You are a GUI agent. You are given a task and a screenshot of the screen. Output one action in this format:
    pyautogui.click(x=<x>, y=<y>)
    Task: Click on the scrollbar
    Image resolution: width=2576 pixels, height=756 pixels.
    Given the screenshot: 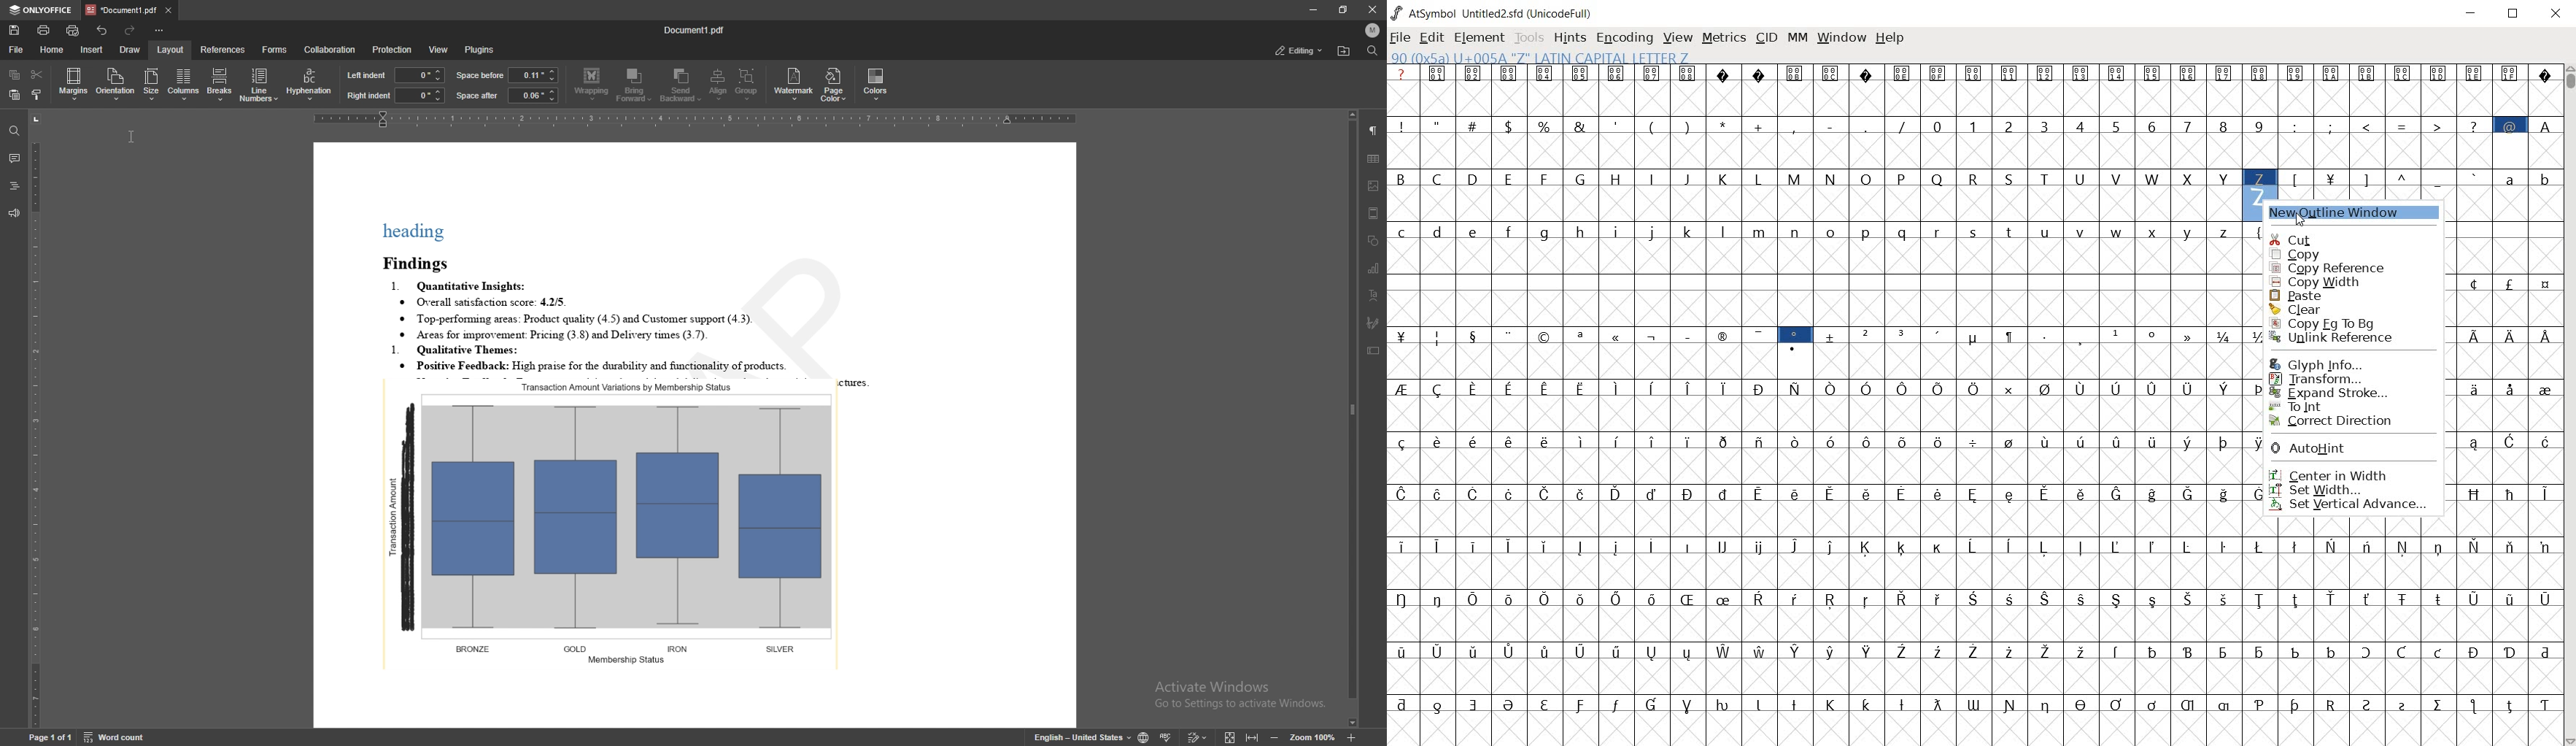 What is the action you would take?
    pyautogui.click(x=2569, y=404)
    